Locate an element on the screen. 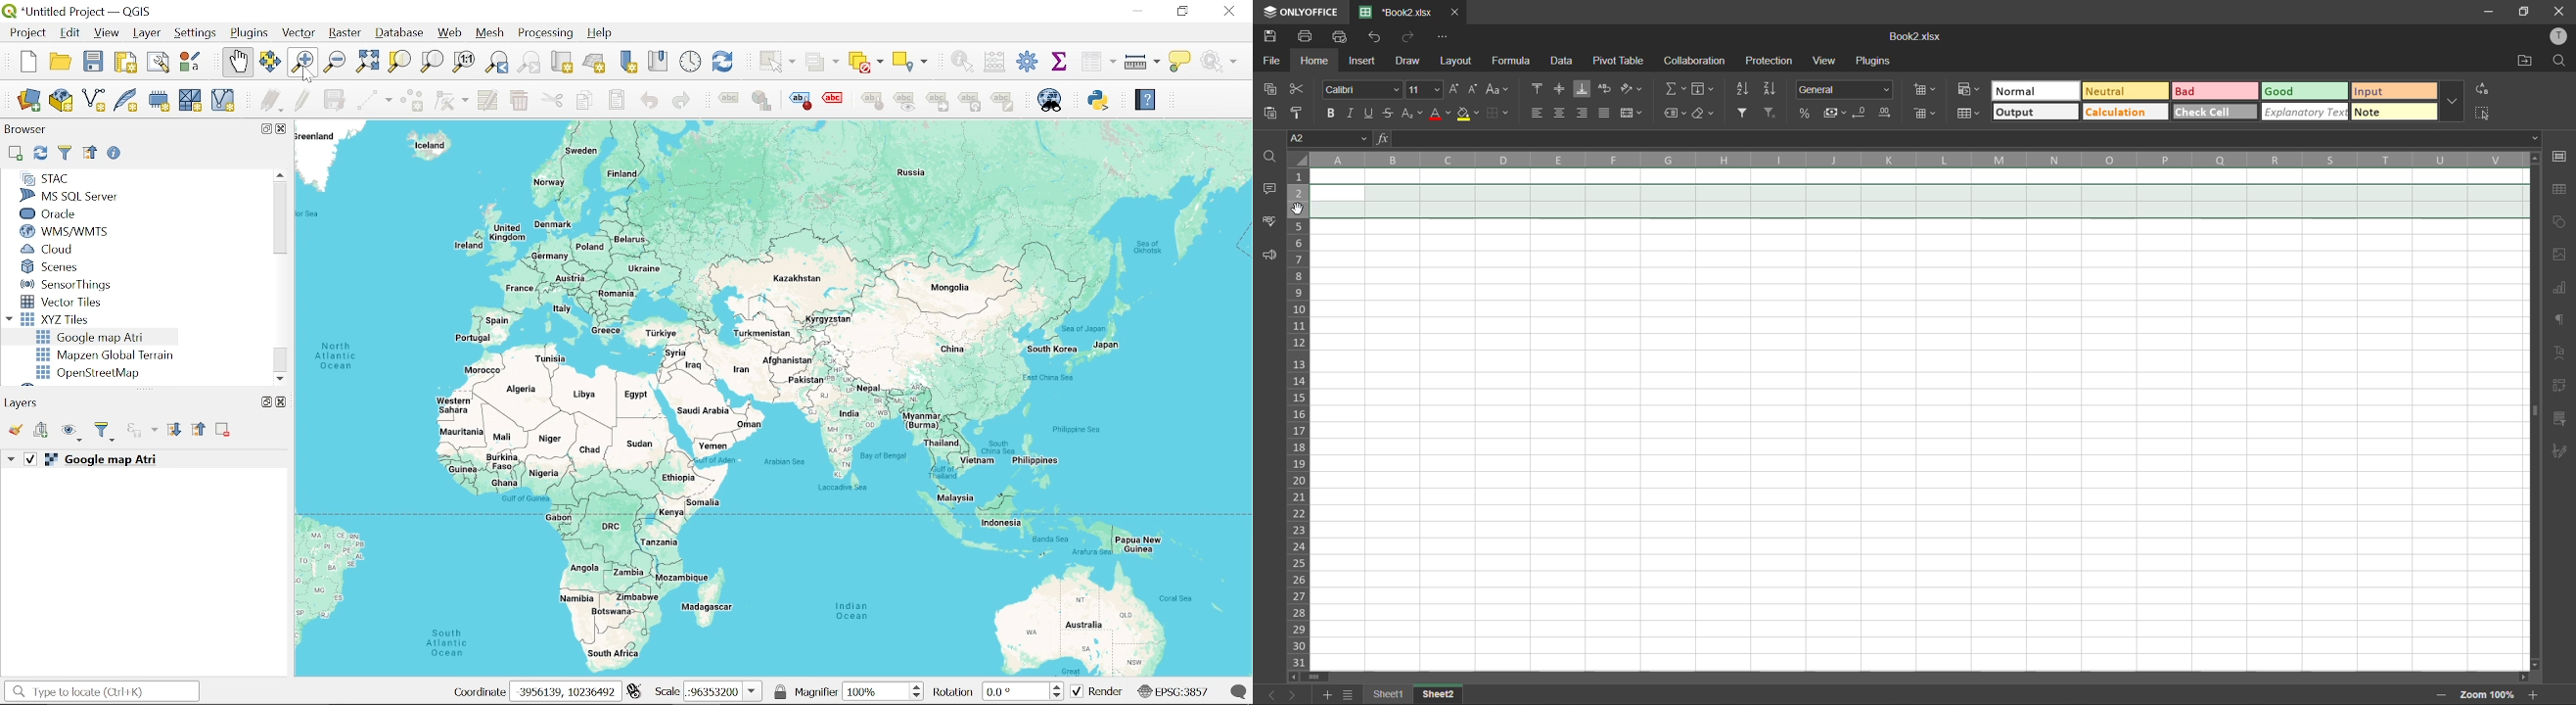 The width and height of the screenshot is (2576, 728). copy style is located at coordinates (1302, 113).